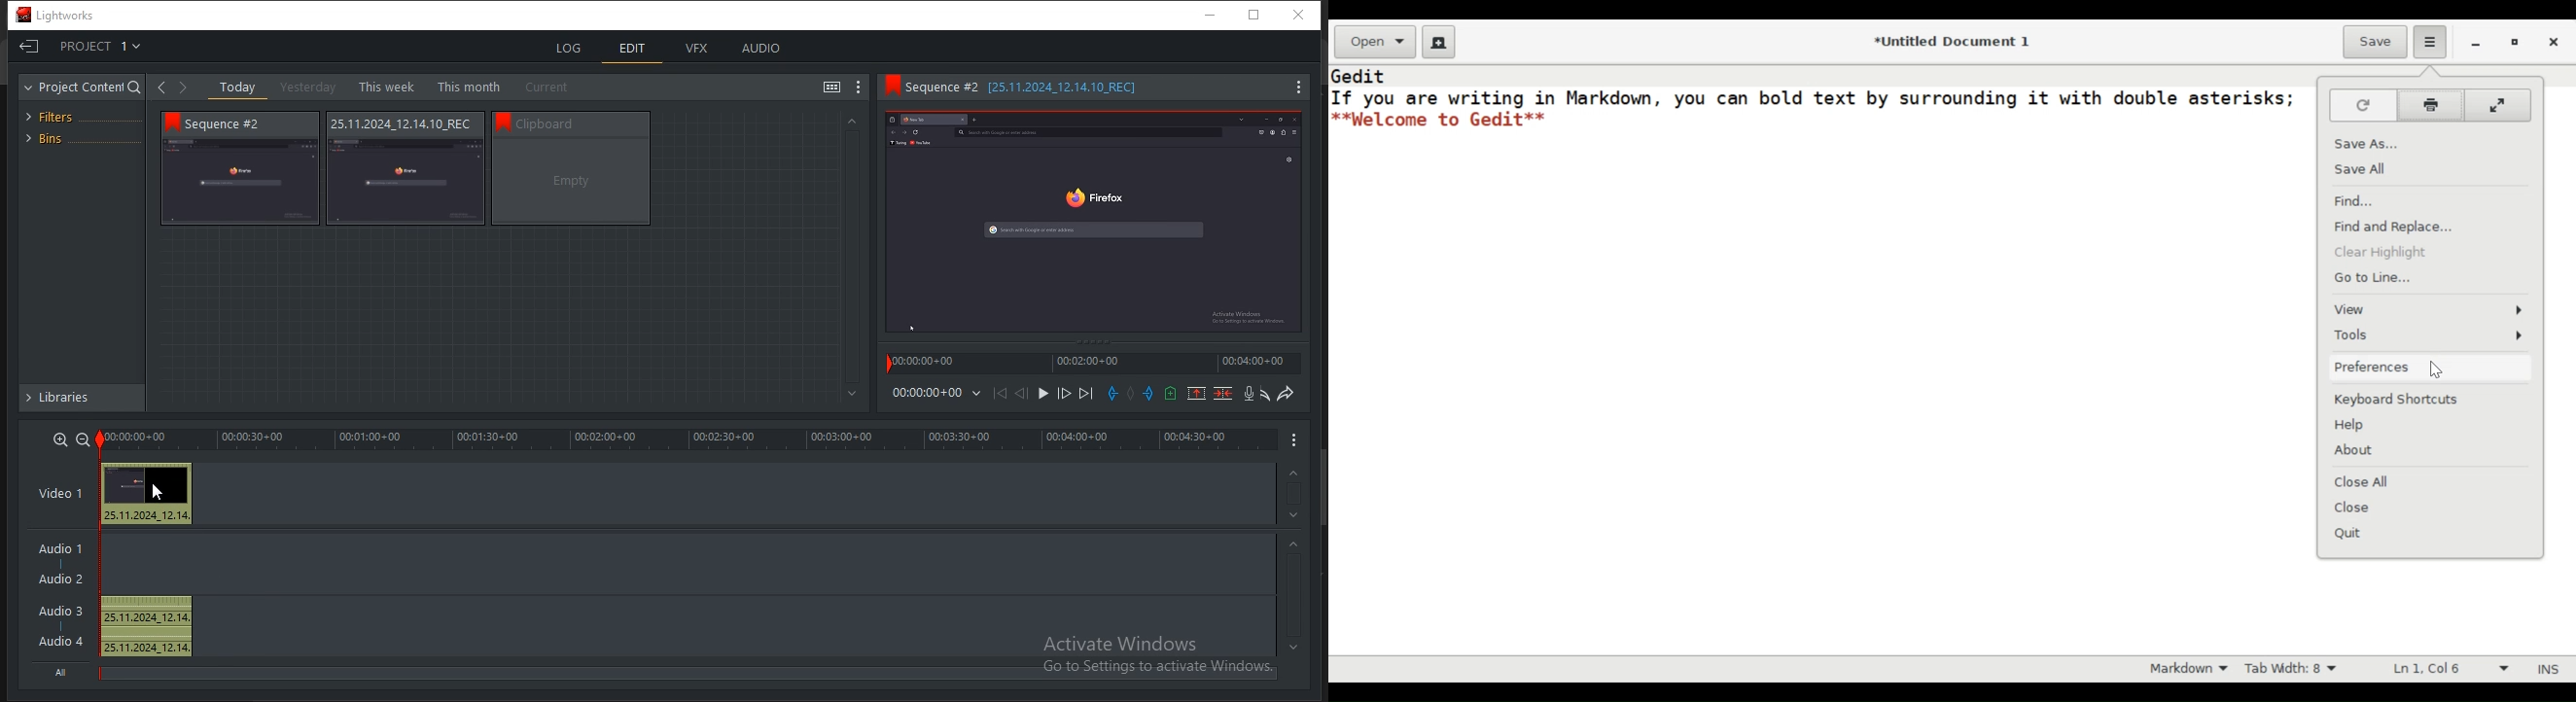 The image size is (2576, 728). I want to click on timeline, so click(688, 440).